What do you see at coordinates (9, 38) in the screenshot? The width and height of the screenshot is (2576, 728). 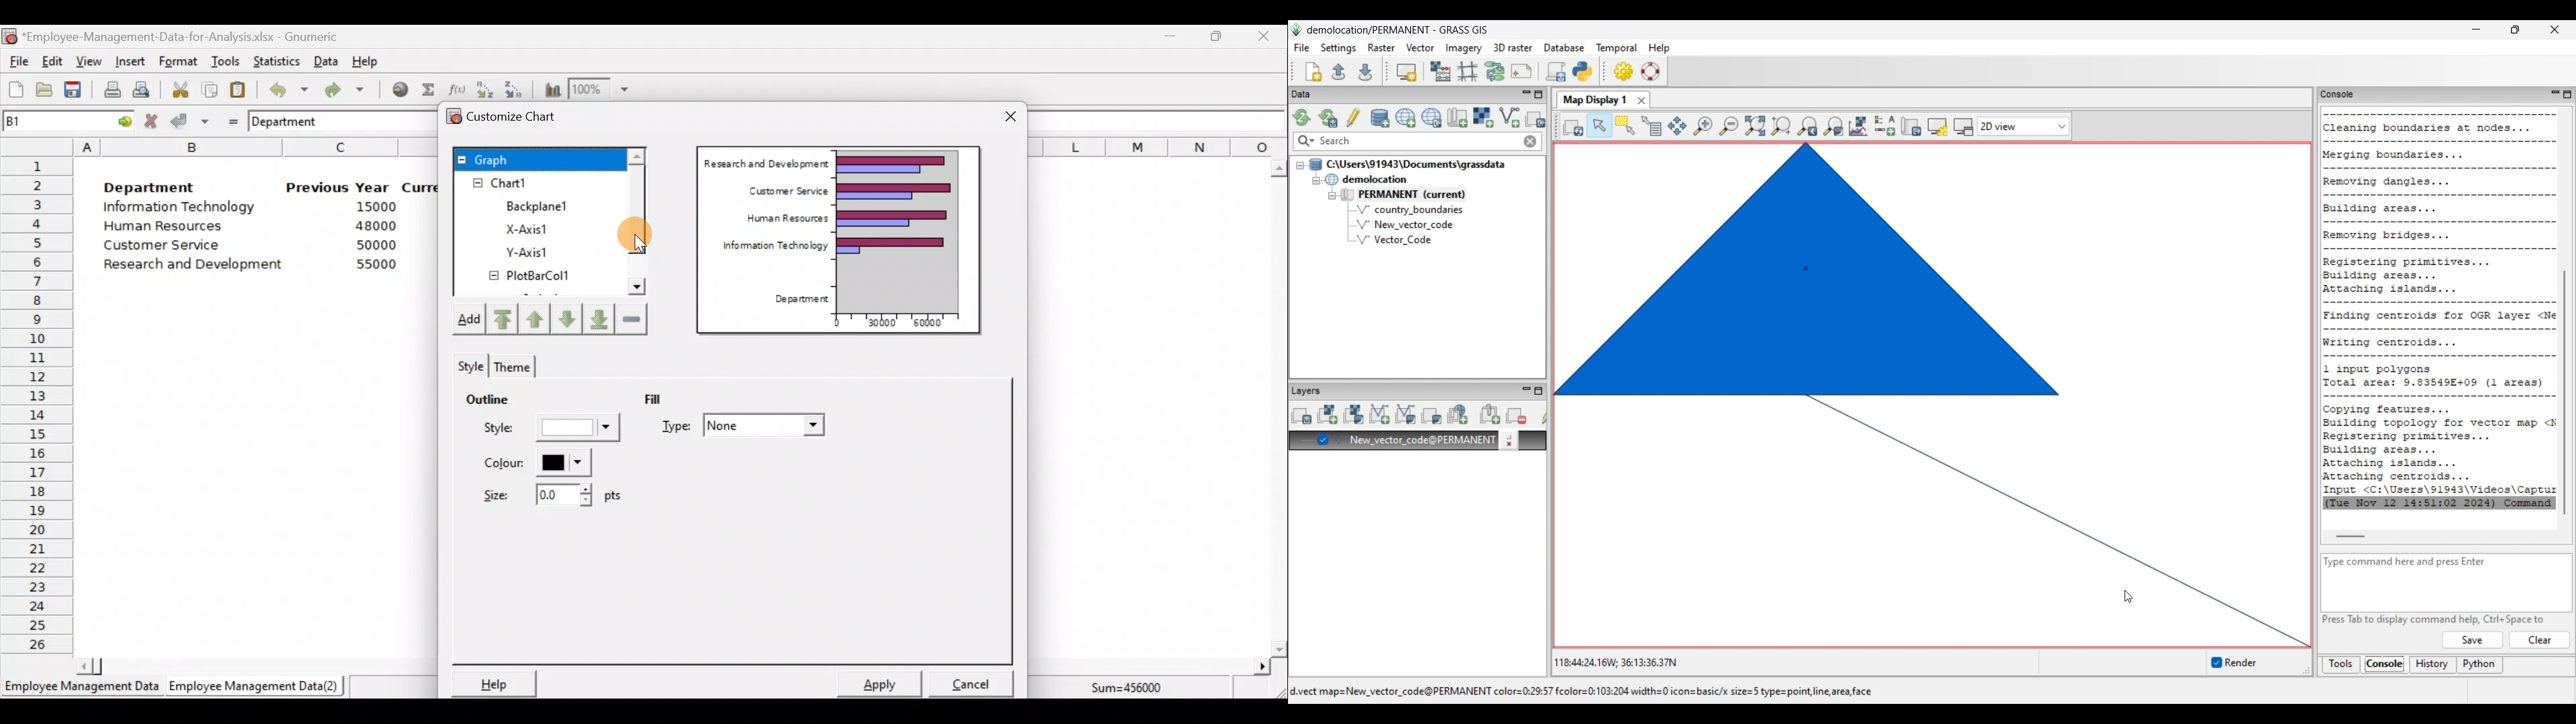 I see `Gnumeric logo` at bounding box center [9, 38].